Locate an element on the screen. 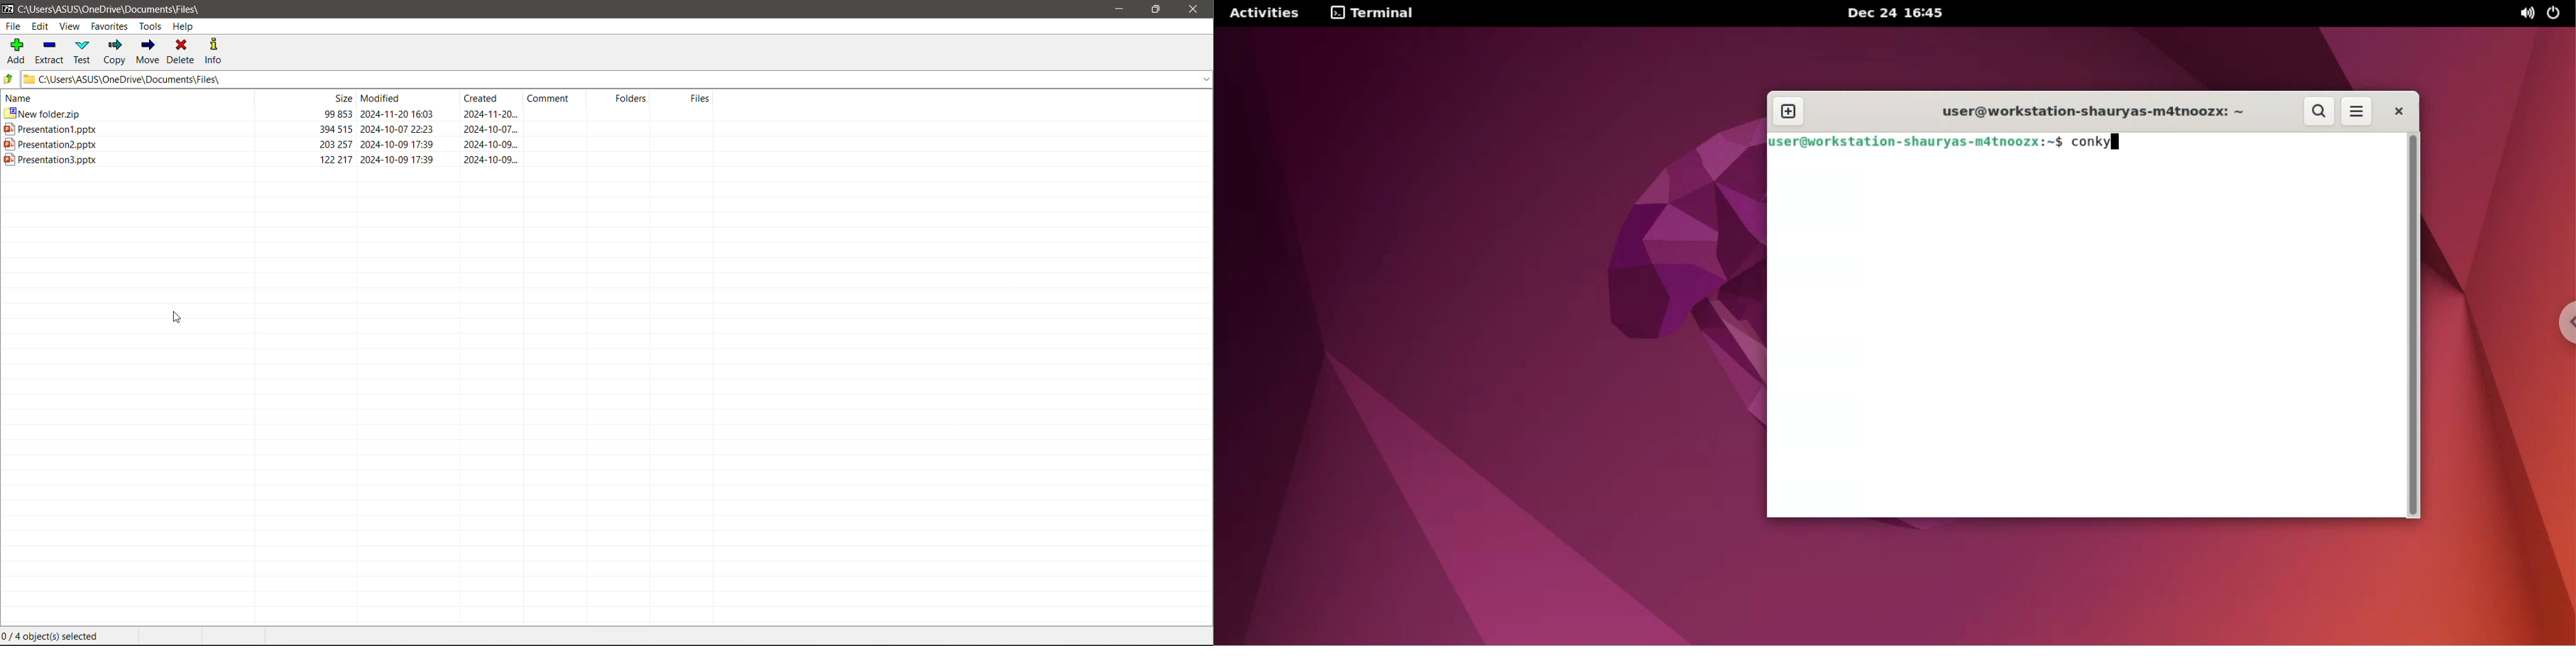 This screenshot has width=2576, height=672. comment is located at coordinates (552, 97).